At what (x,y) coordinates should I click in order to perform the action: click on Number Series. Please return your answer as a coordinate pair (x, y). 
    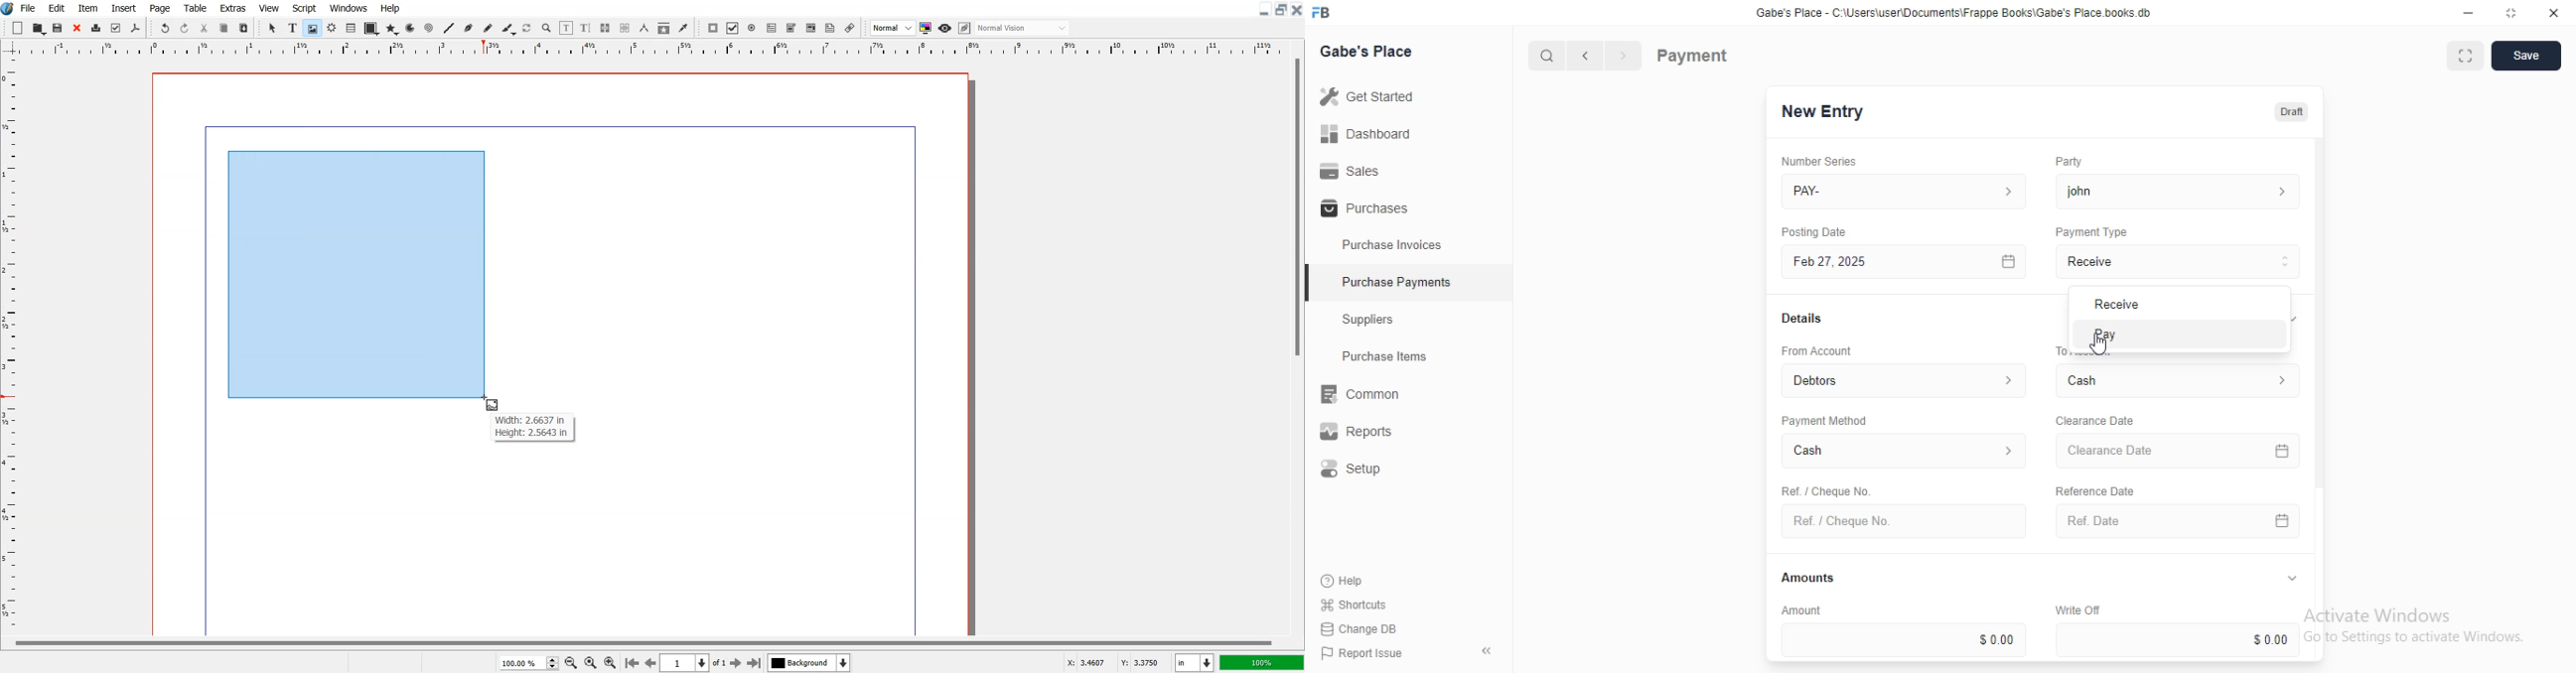
    Looking at the image, I should click on (1811, 161).